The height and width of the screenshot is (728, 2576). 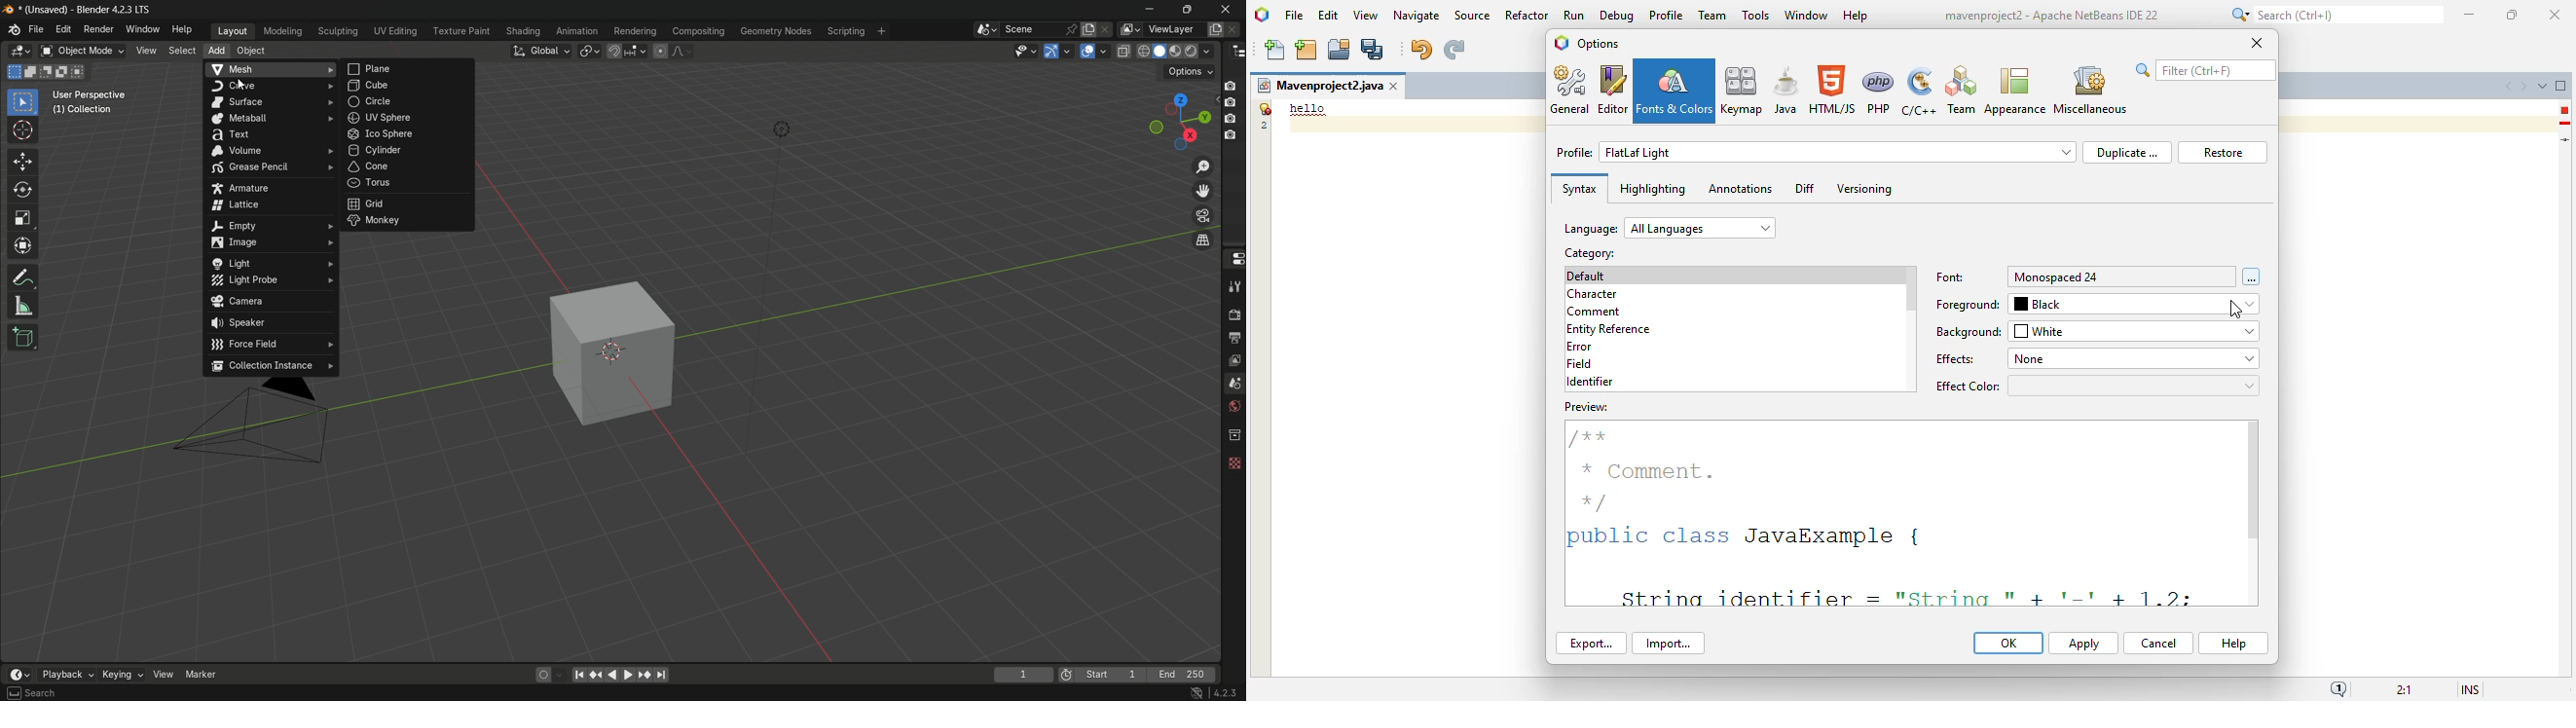 What do you see at coordinates (1203, 242) in the screenshot?
I see `switch the current view` at bounding box center [1203, 242].